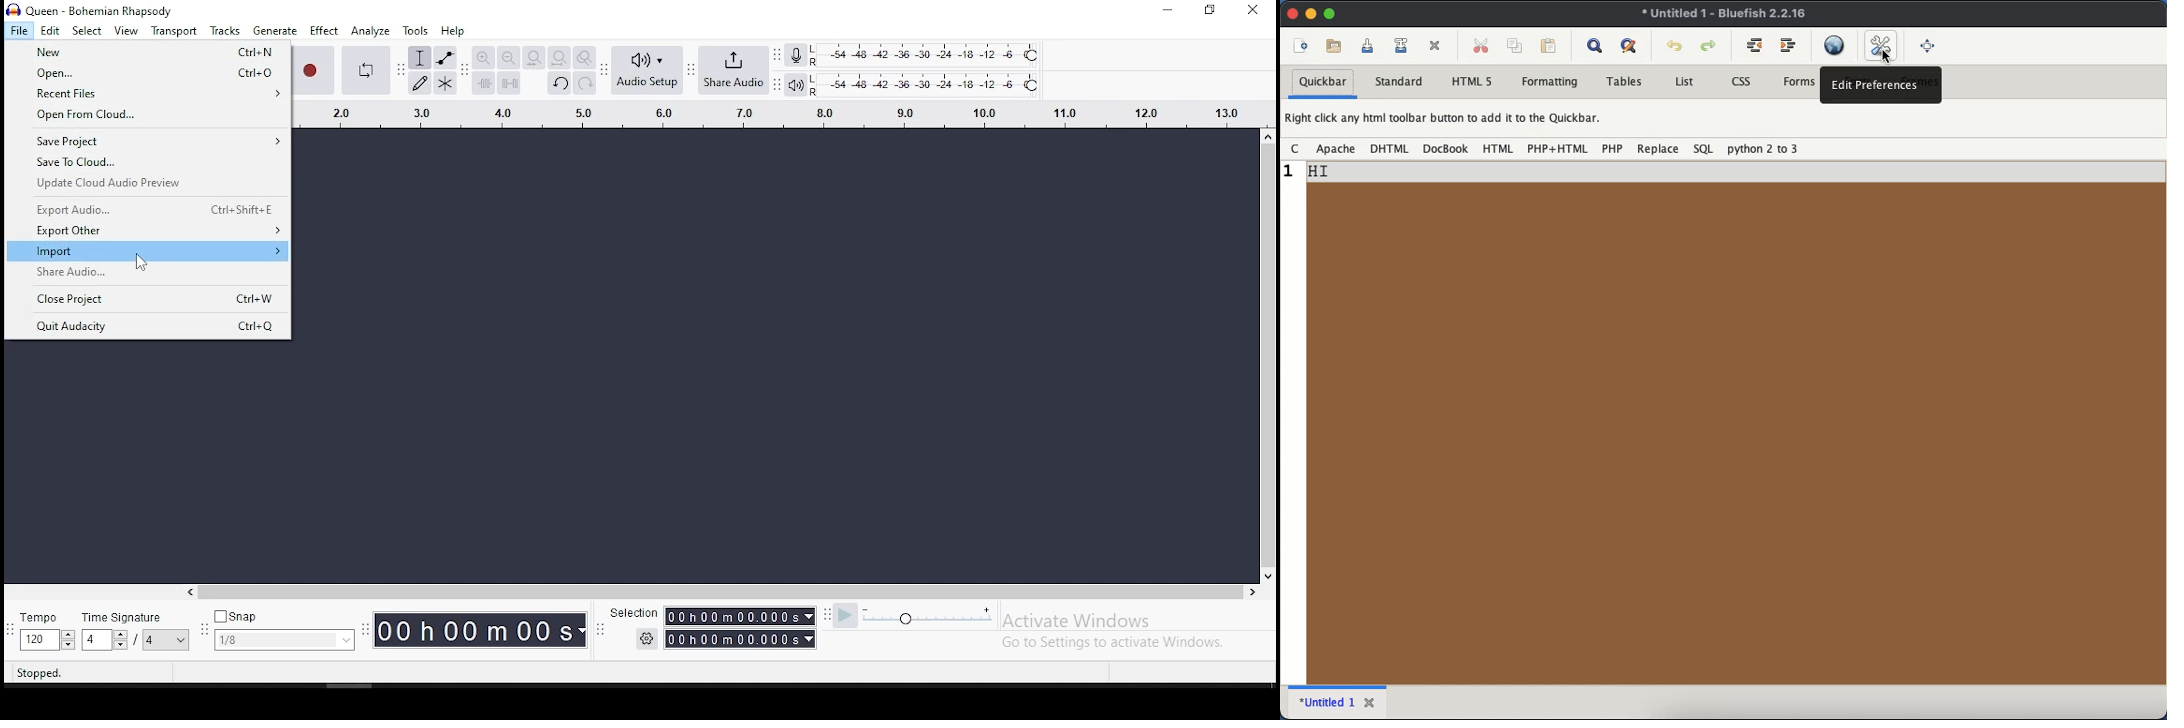 Image resolution: width=2184 pixels, height=728 pixels. I want to click on tools, so click(415, 31).